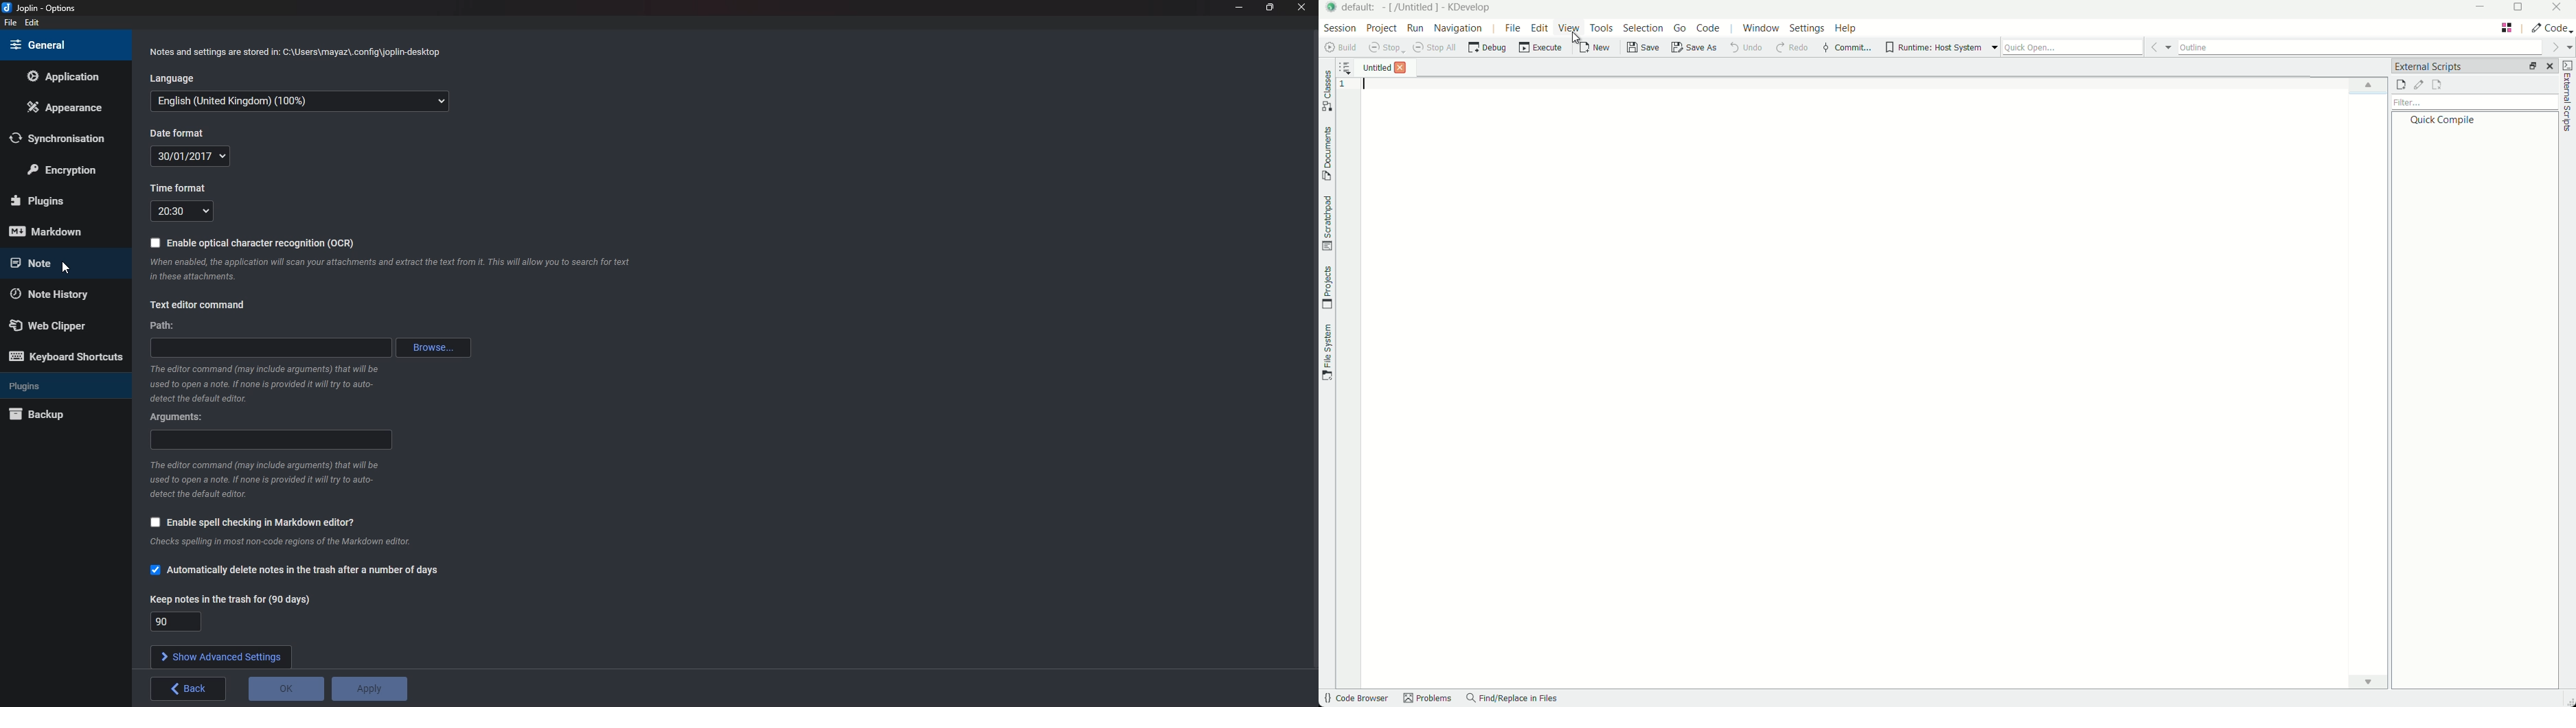  What do you see at coordinates (437, 349) in the screenshot?
I see `browse` at bounding box center [437, 349].